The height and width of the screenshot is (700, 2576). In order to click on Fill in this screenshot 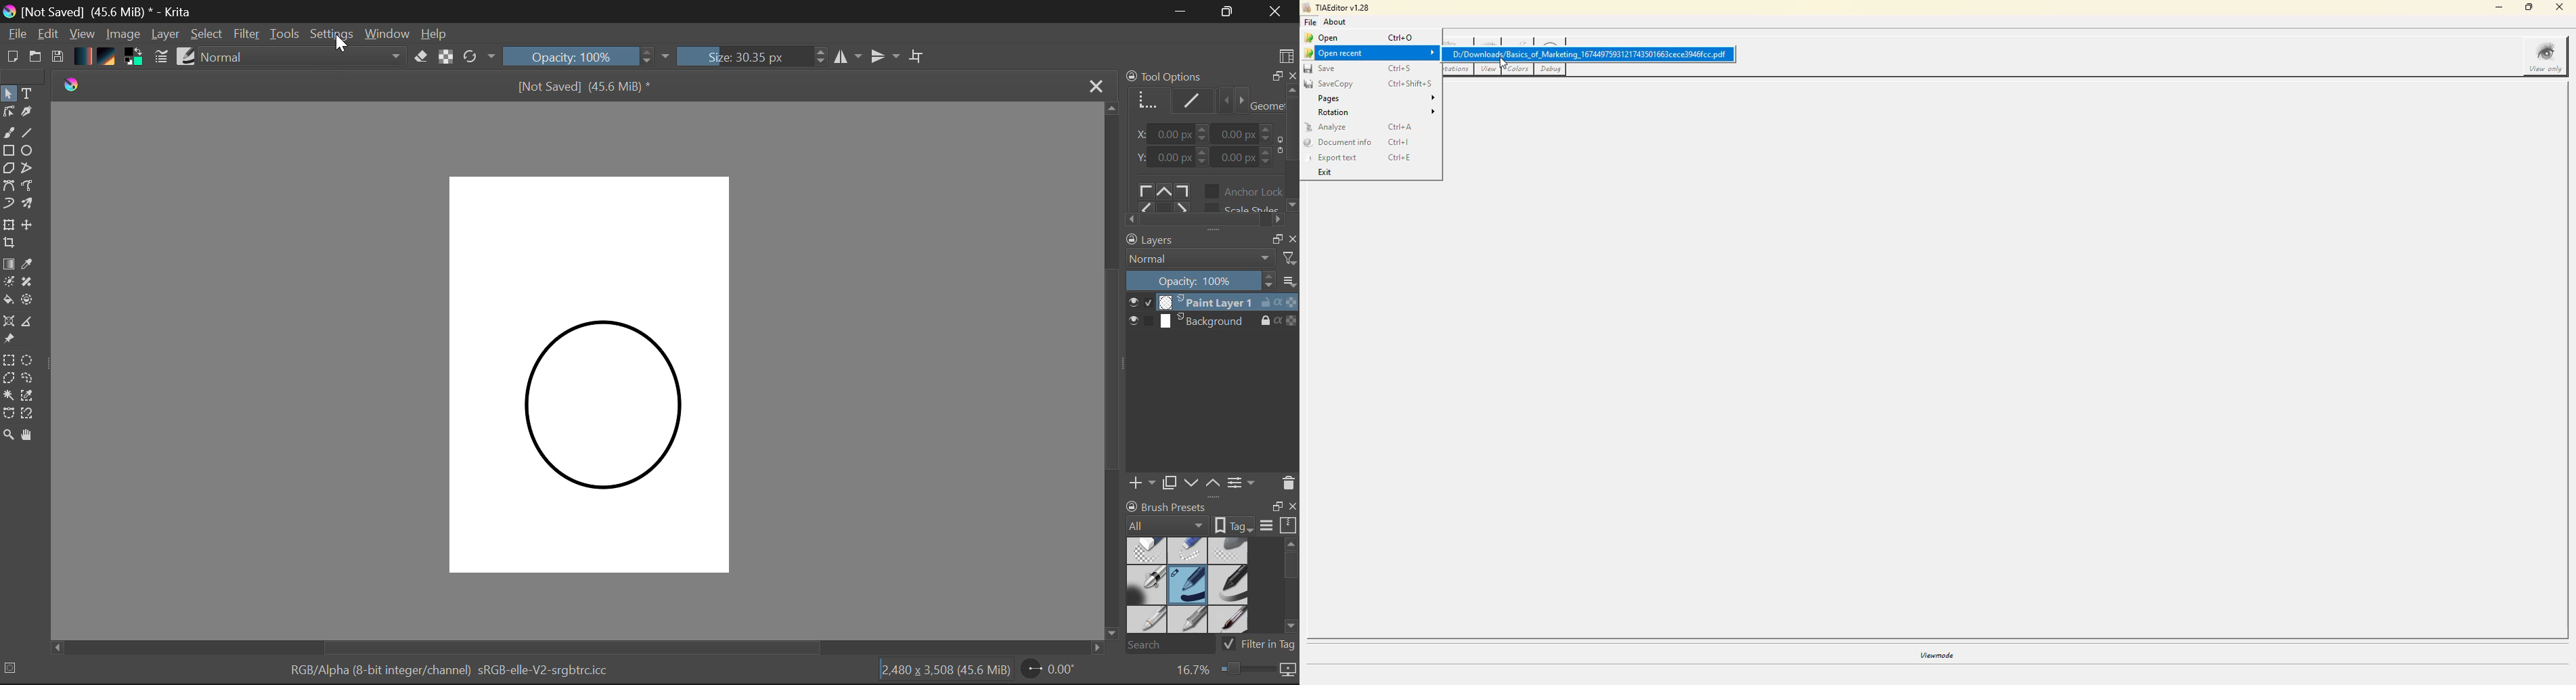, I will do `click(8, 301)`.